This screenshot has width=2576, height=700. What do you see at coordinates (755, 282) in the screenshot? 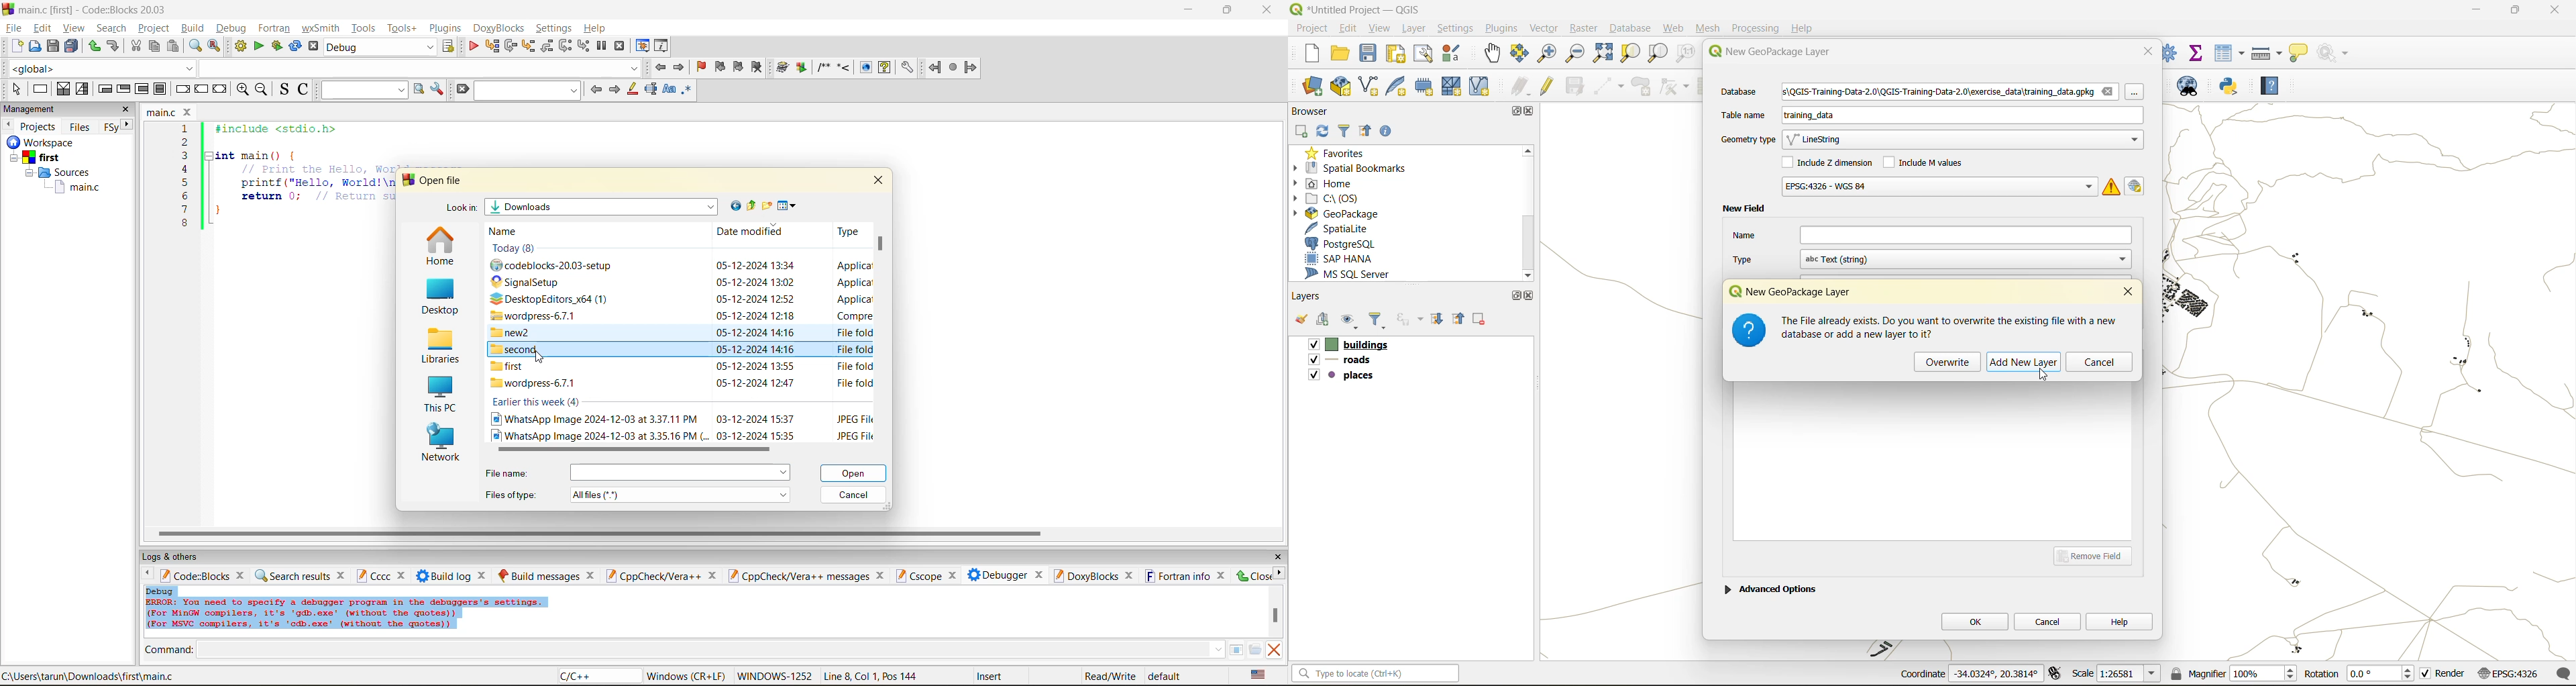
I see `date and time` at bounding box center [755, 282].